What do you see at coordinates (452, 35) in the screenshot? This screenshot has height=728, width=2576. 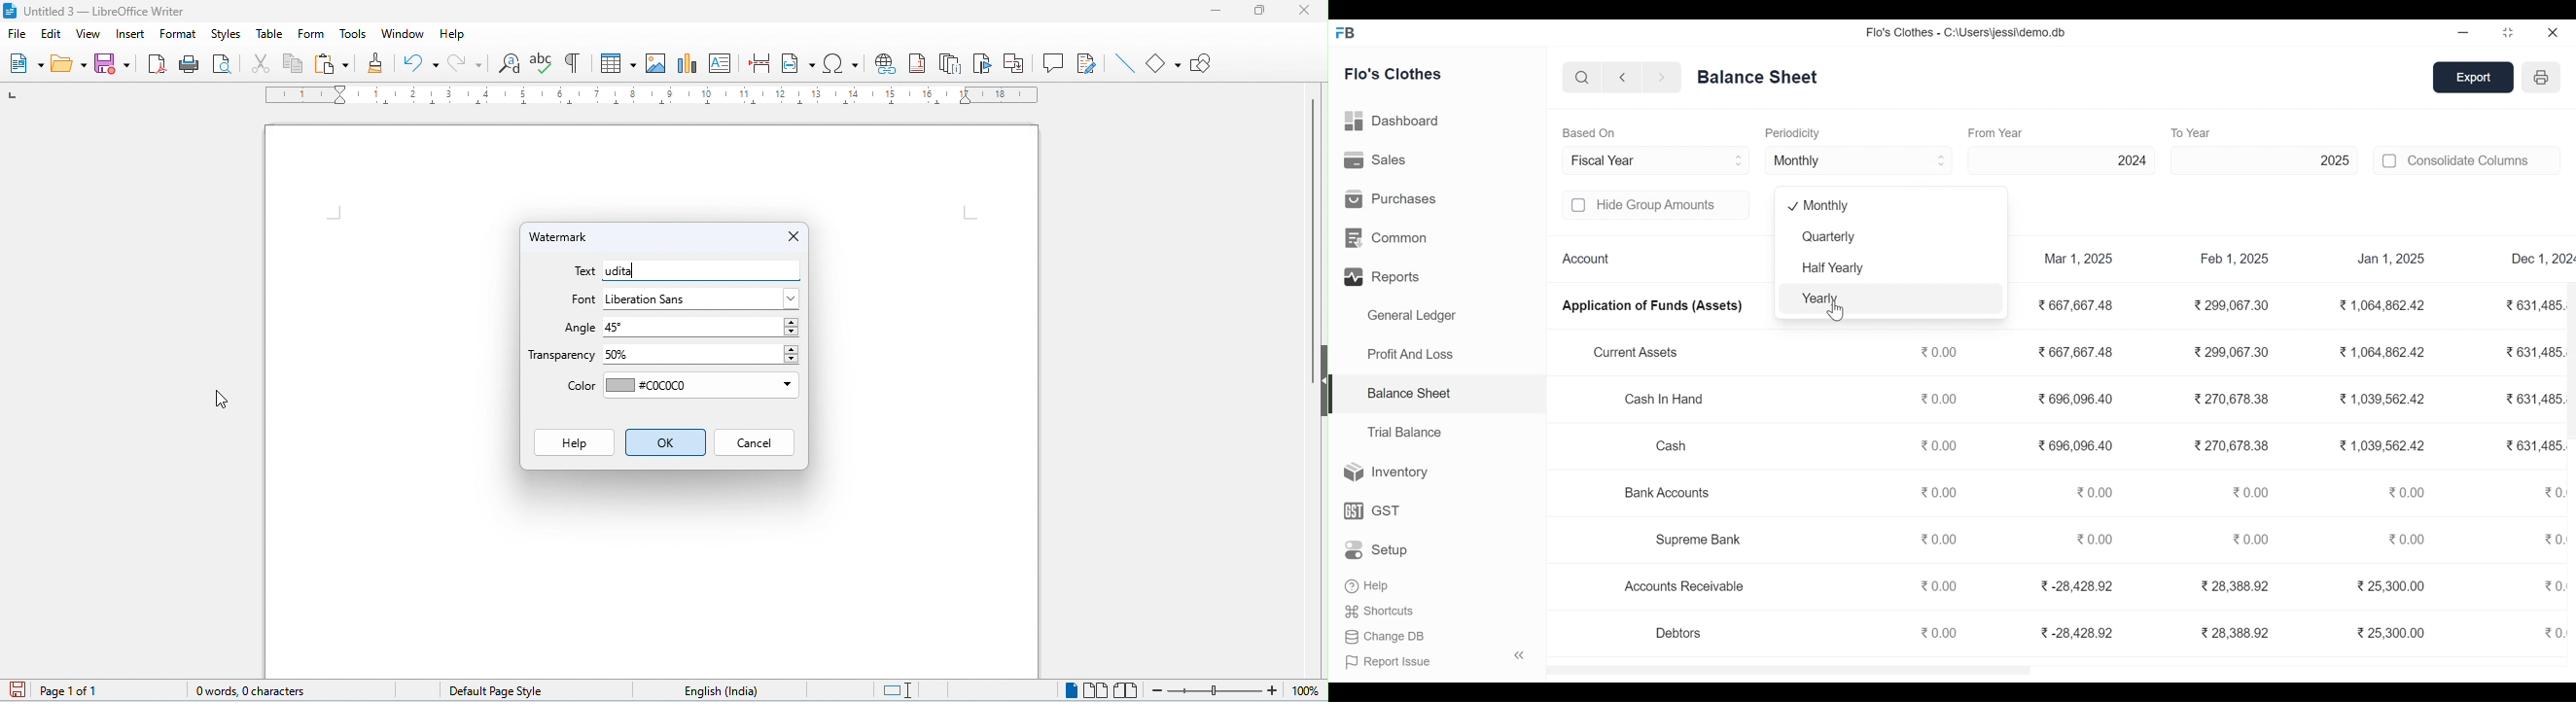 I see `help` at bounding box center [452, 35].